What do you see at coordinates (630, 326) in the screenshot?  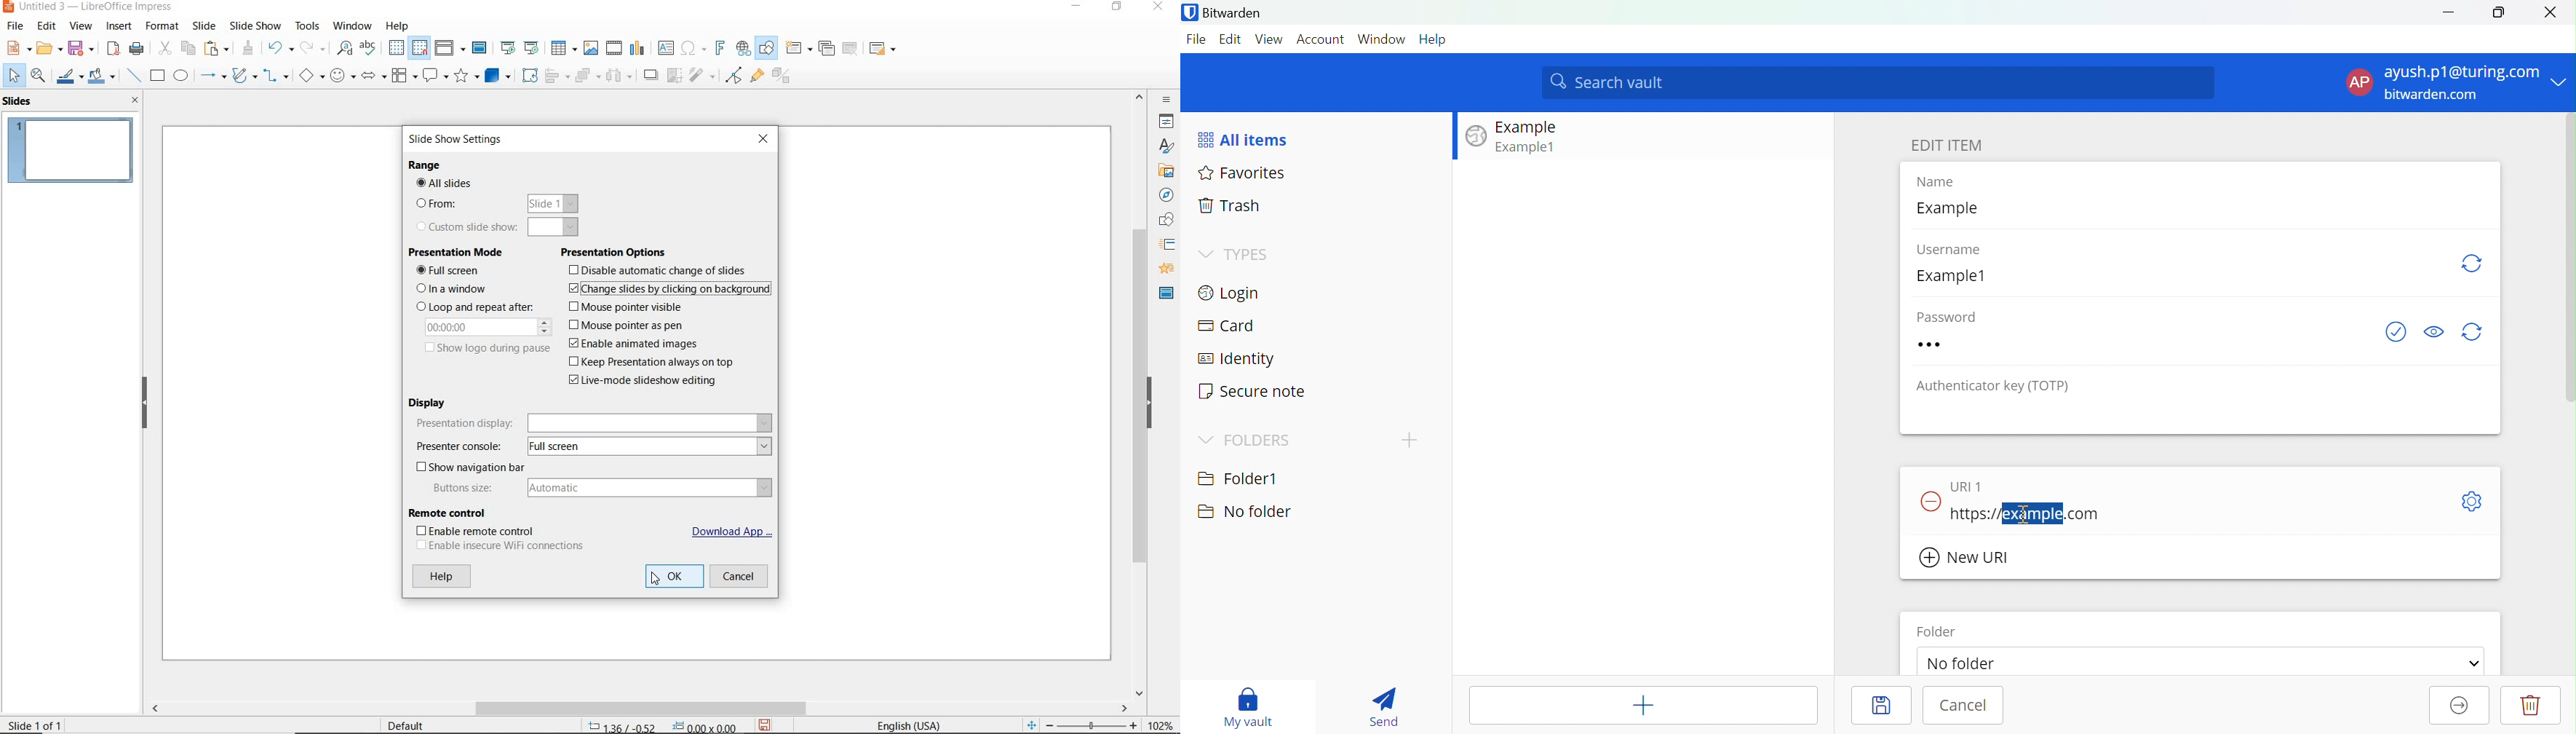 I see `mouse pointer as pen` at bounding box center [630, 326].